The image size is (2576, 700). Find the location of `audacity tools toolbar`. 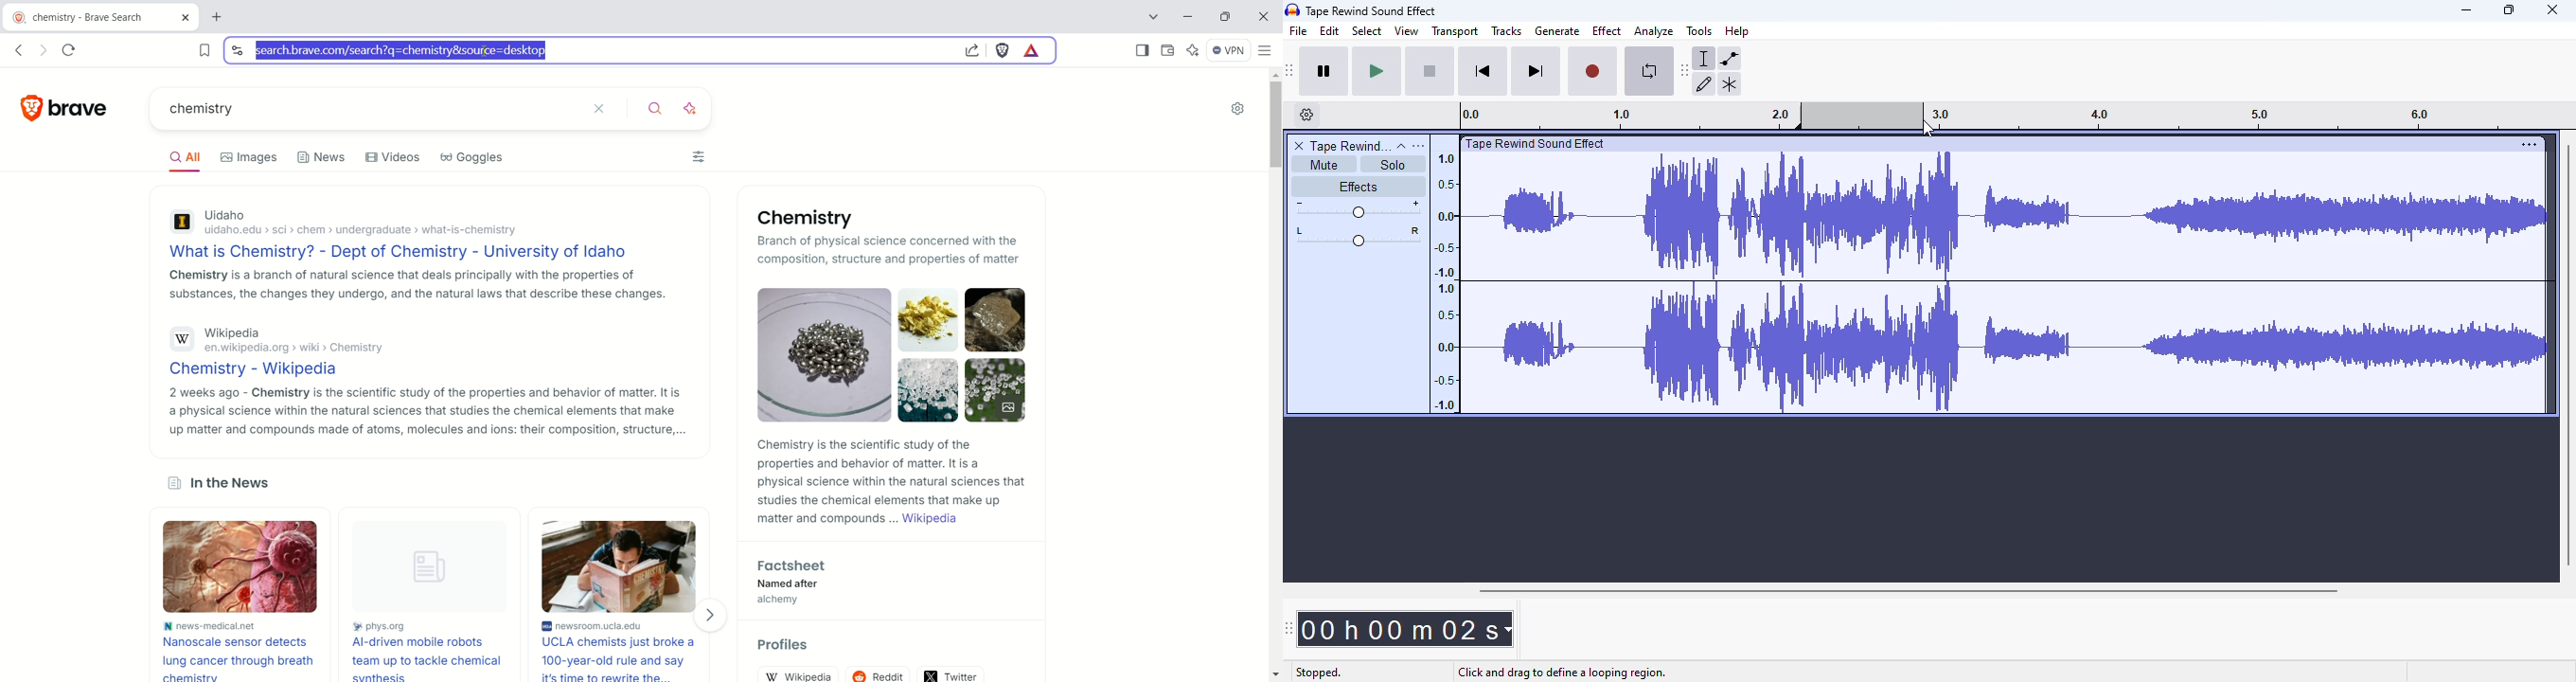

audacity tools toolbar is located at coordinates (1685, 69).